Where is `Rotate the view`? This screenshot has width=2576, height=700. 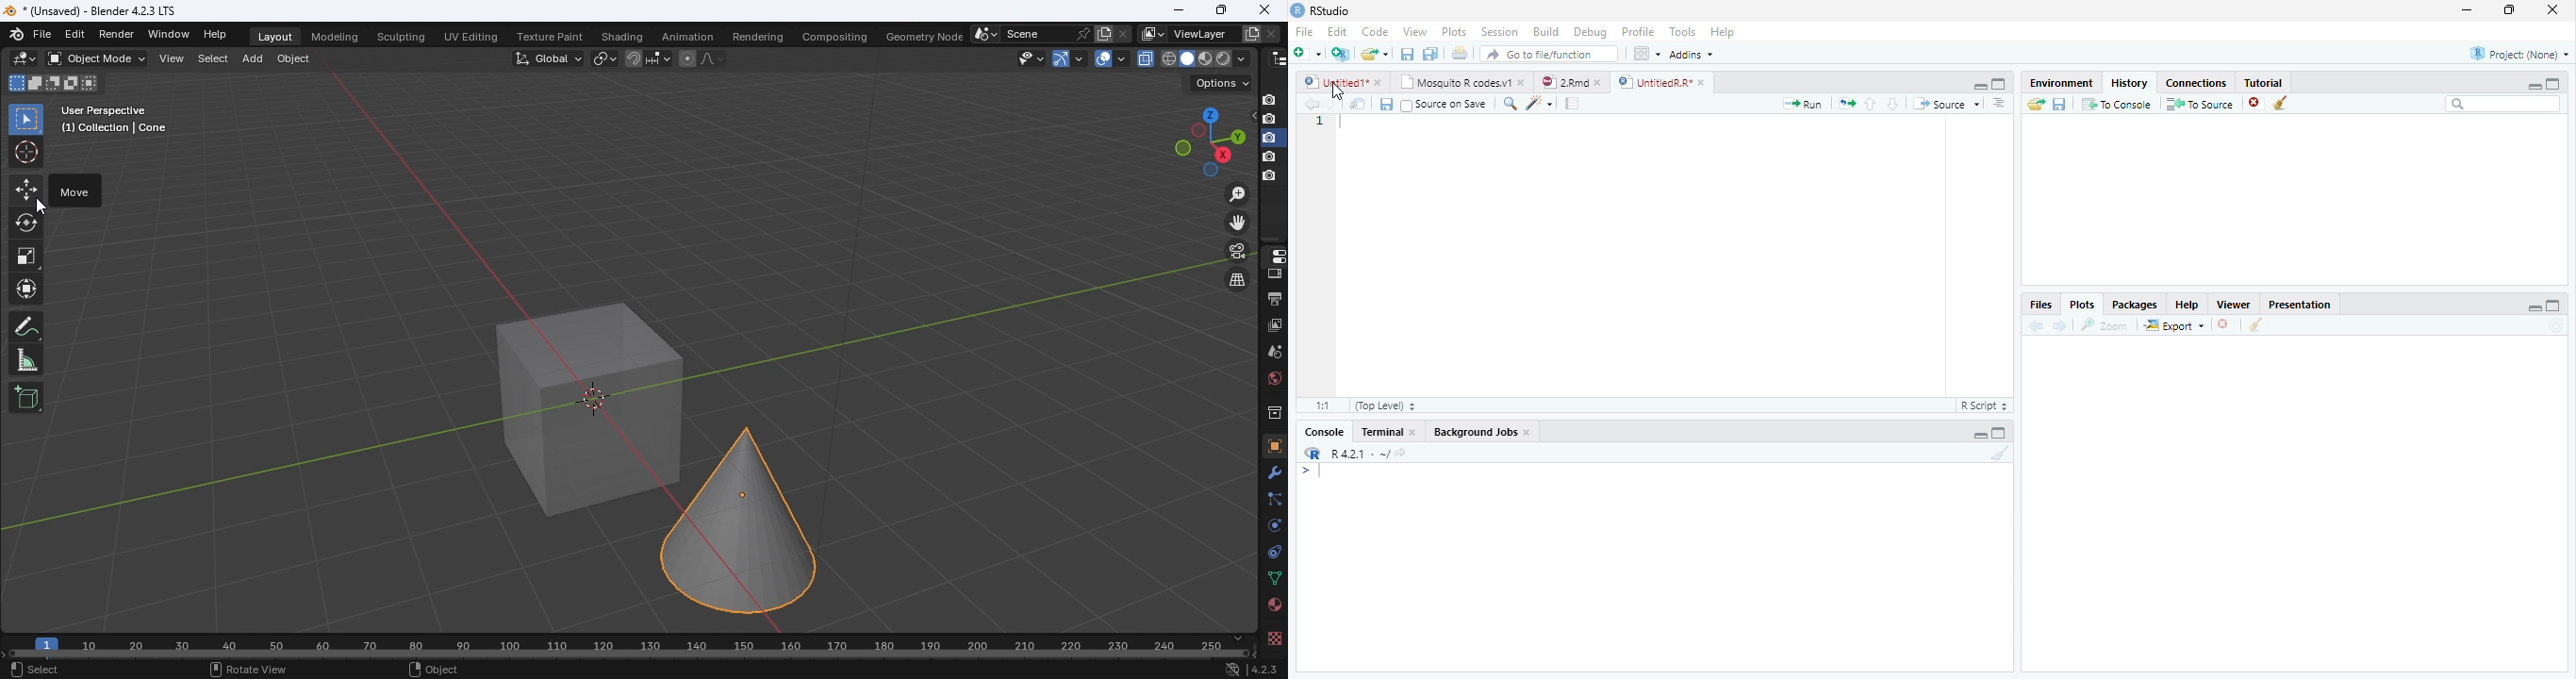 Rotate the view is located at coordinates (1210, 172).